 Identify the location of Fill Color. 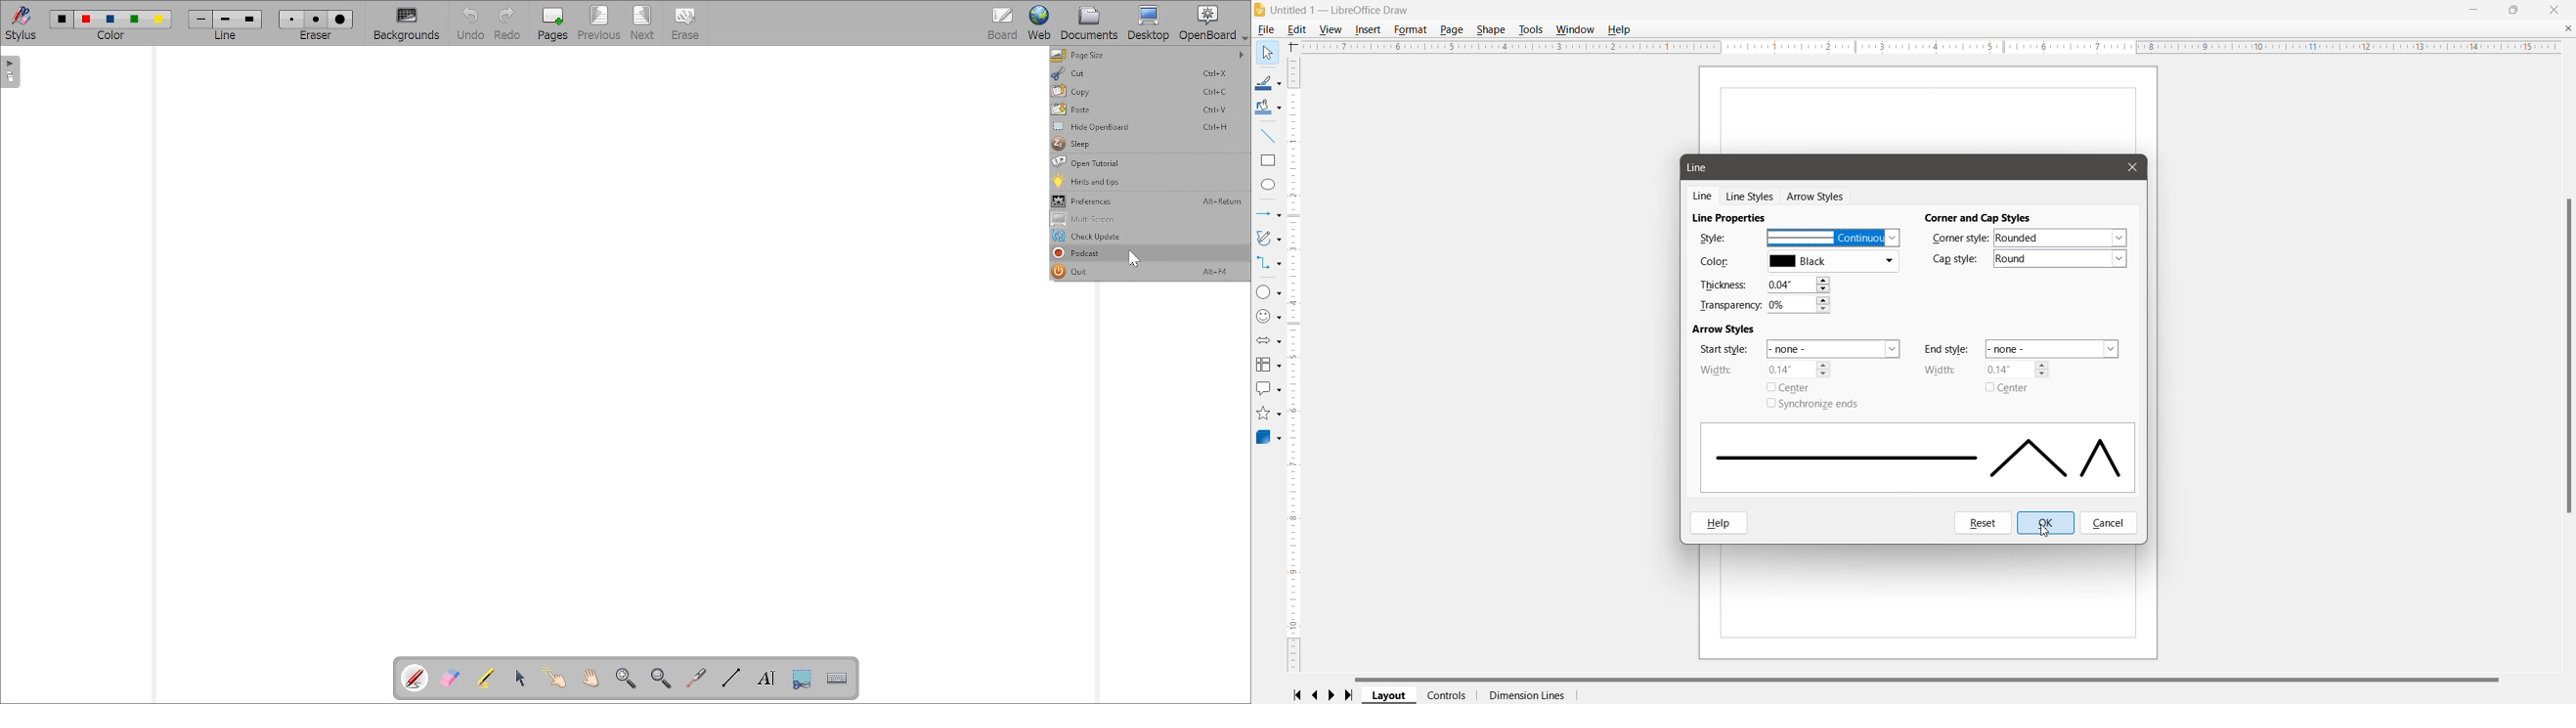
(1269, 108).